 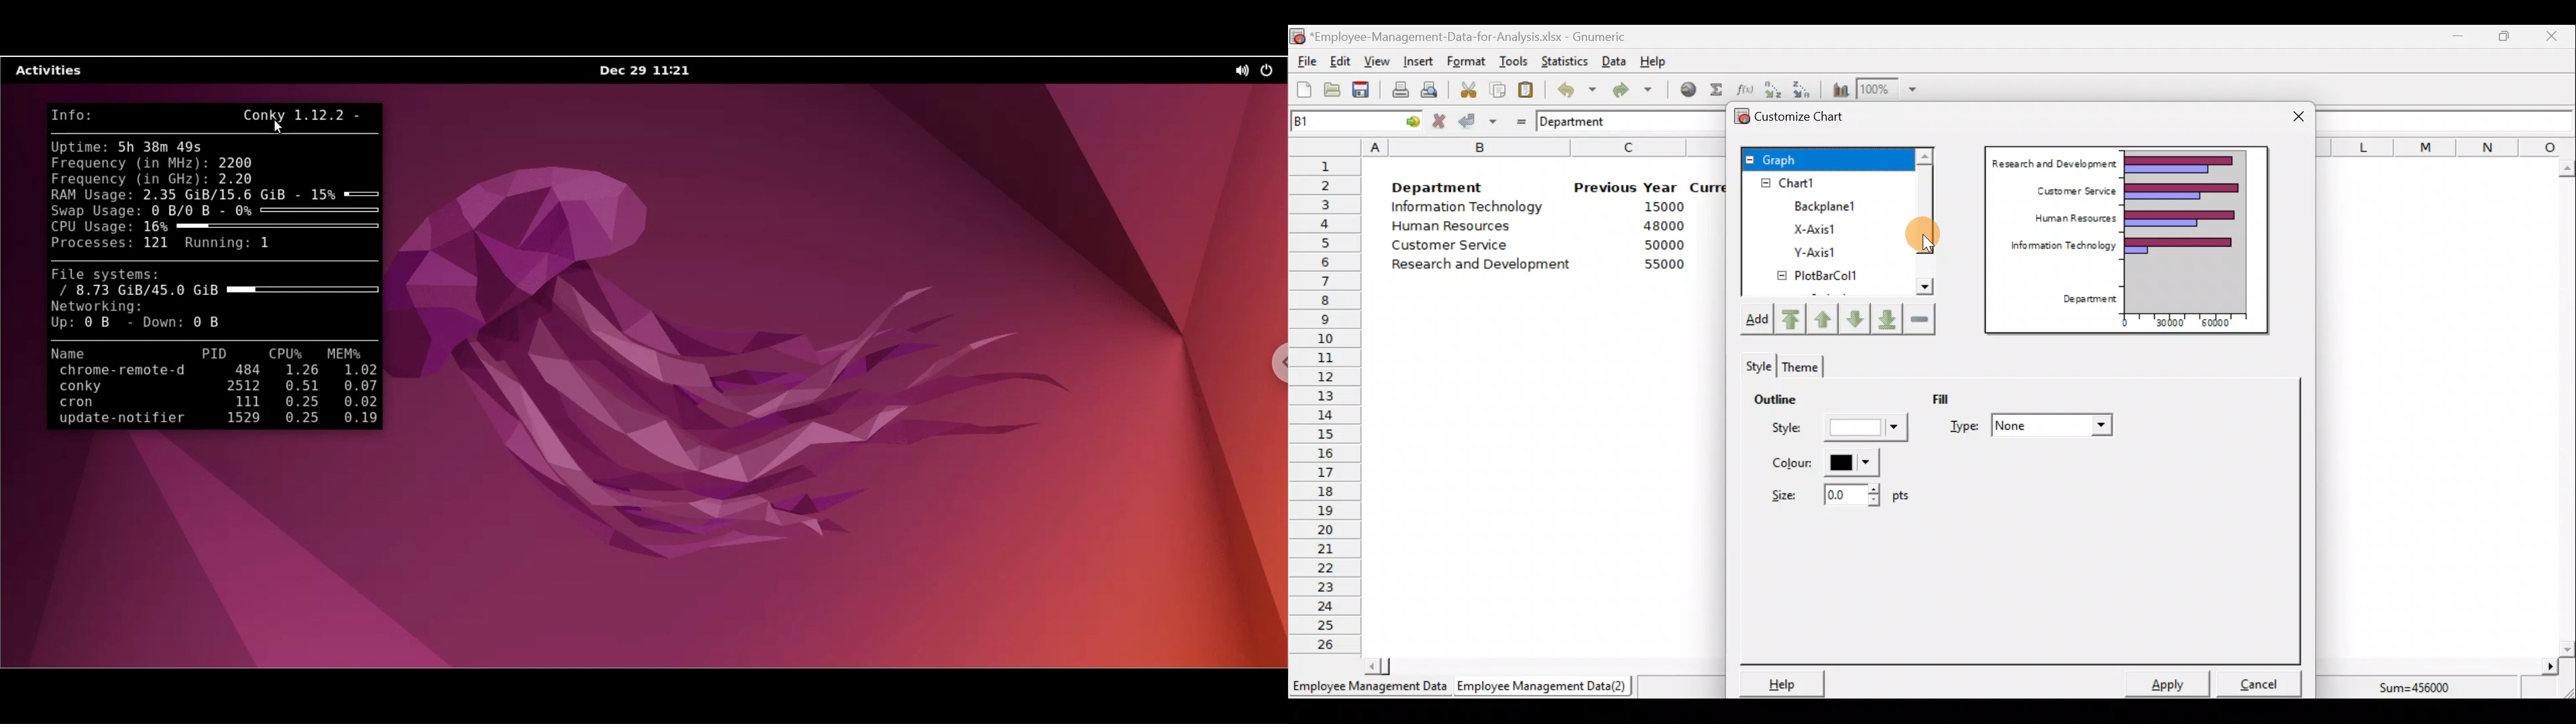 What do you see at coordinates (1341, 62) in the screenshot?
I see `Edit` at bounding box center [1341, 62].